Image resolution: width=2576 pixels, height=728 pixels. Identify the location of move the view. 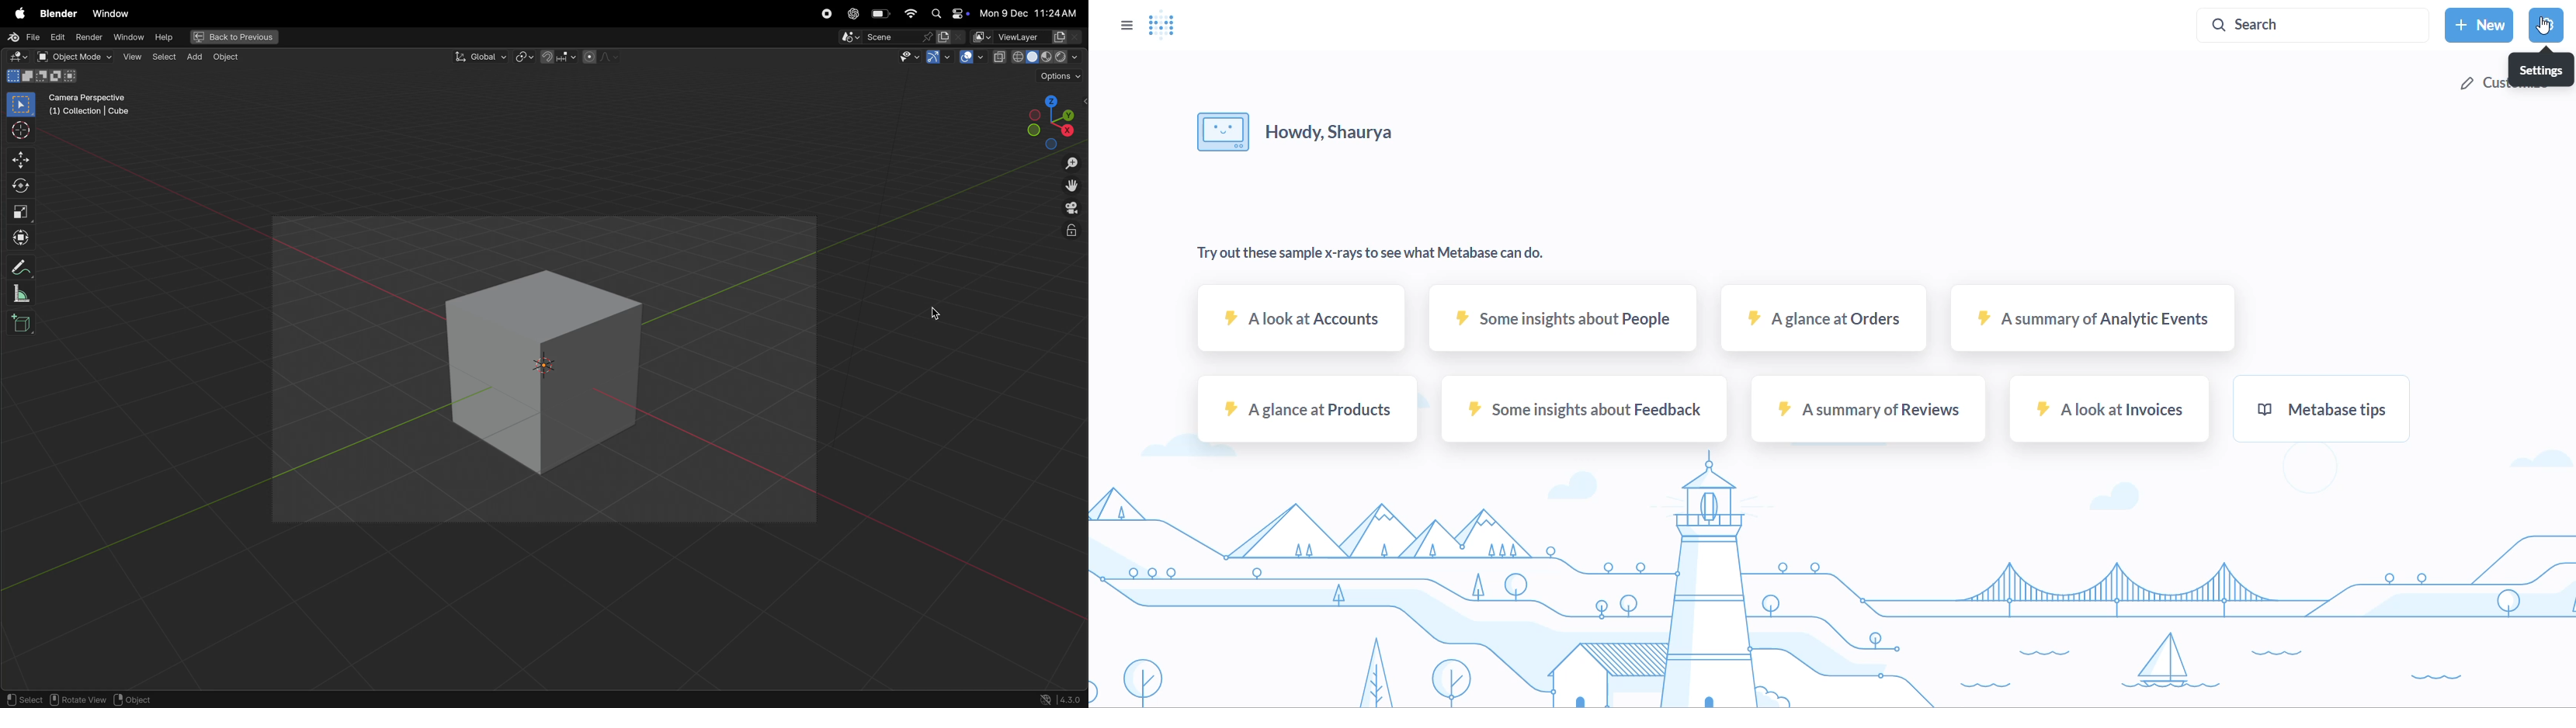
(1072, 187).